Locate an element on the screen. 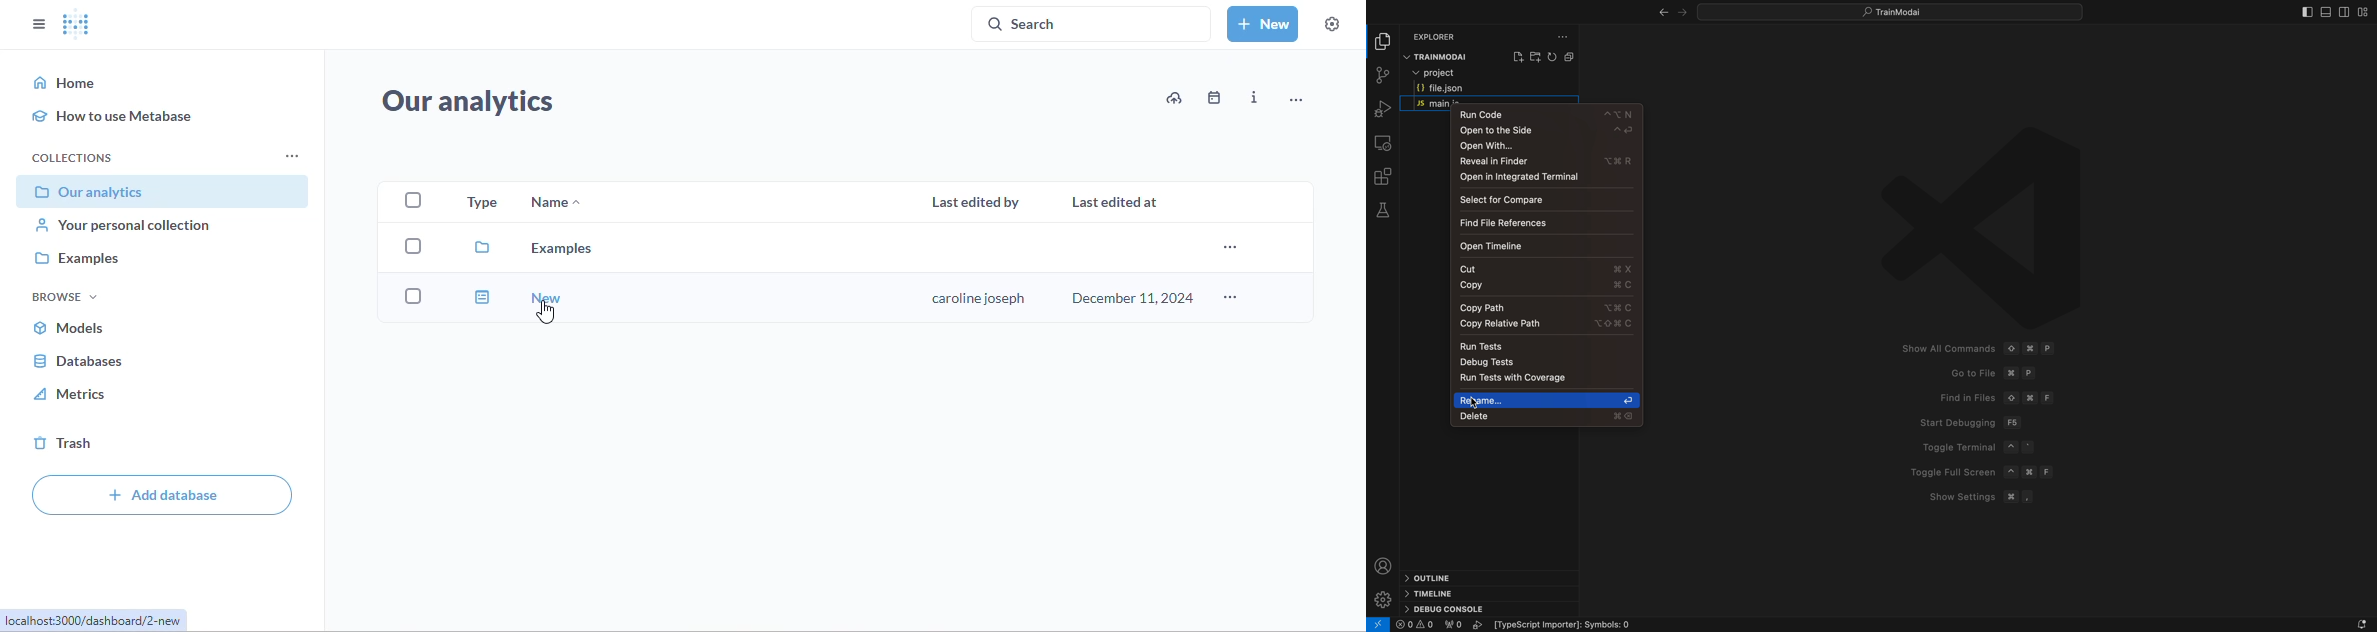 Image resolution: width=2380 pixels, height=644 pixels. logo is located at coordinates (1983, 223).